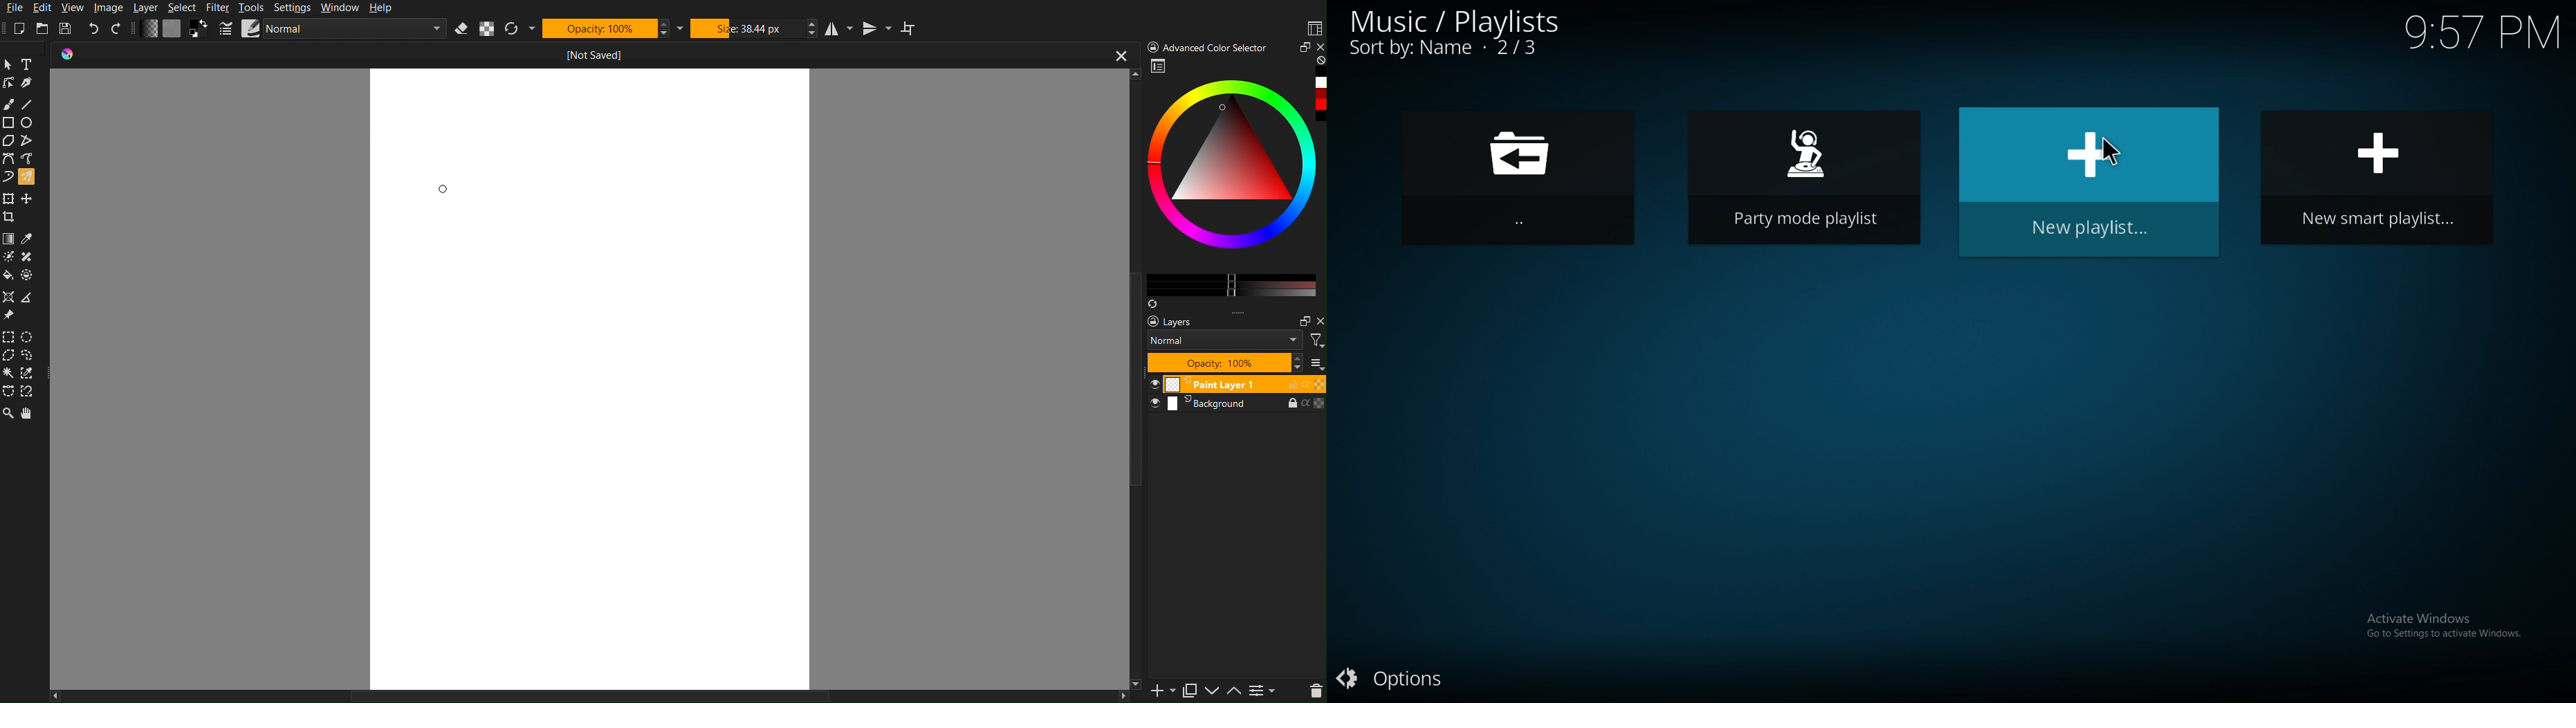  Describe the element at coordinates (10, 278) in the screenshot. I see `Color Fill` at that location.